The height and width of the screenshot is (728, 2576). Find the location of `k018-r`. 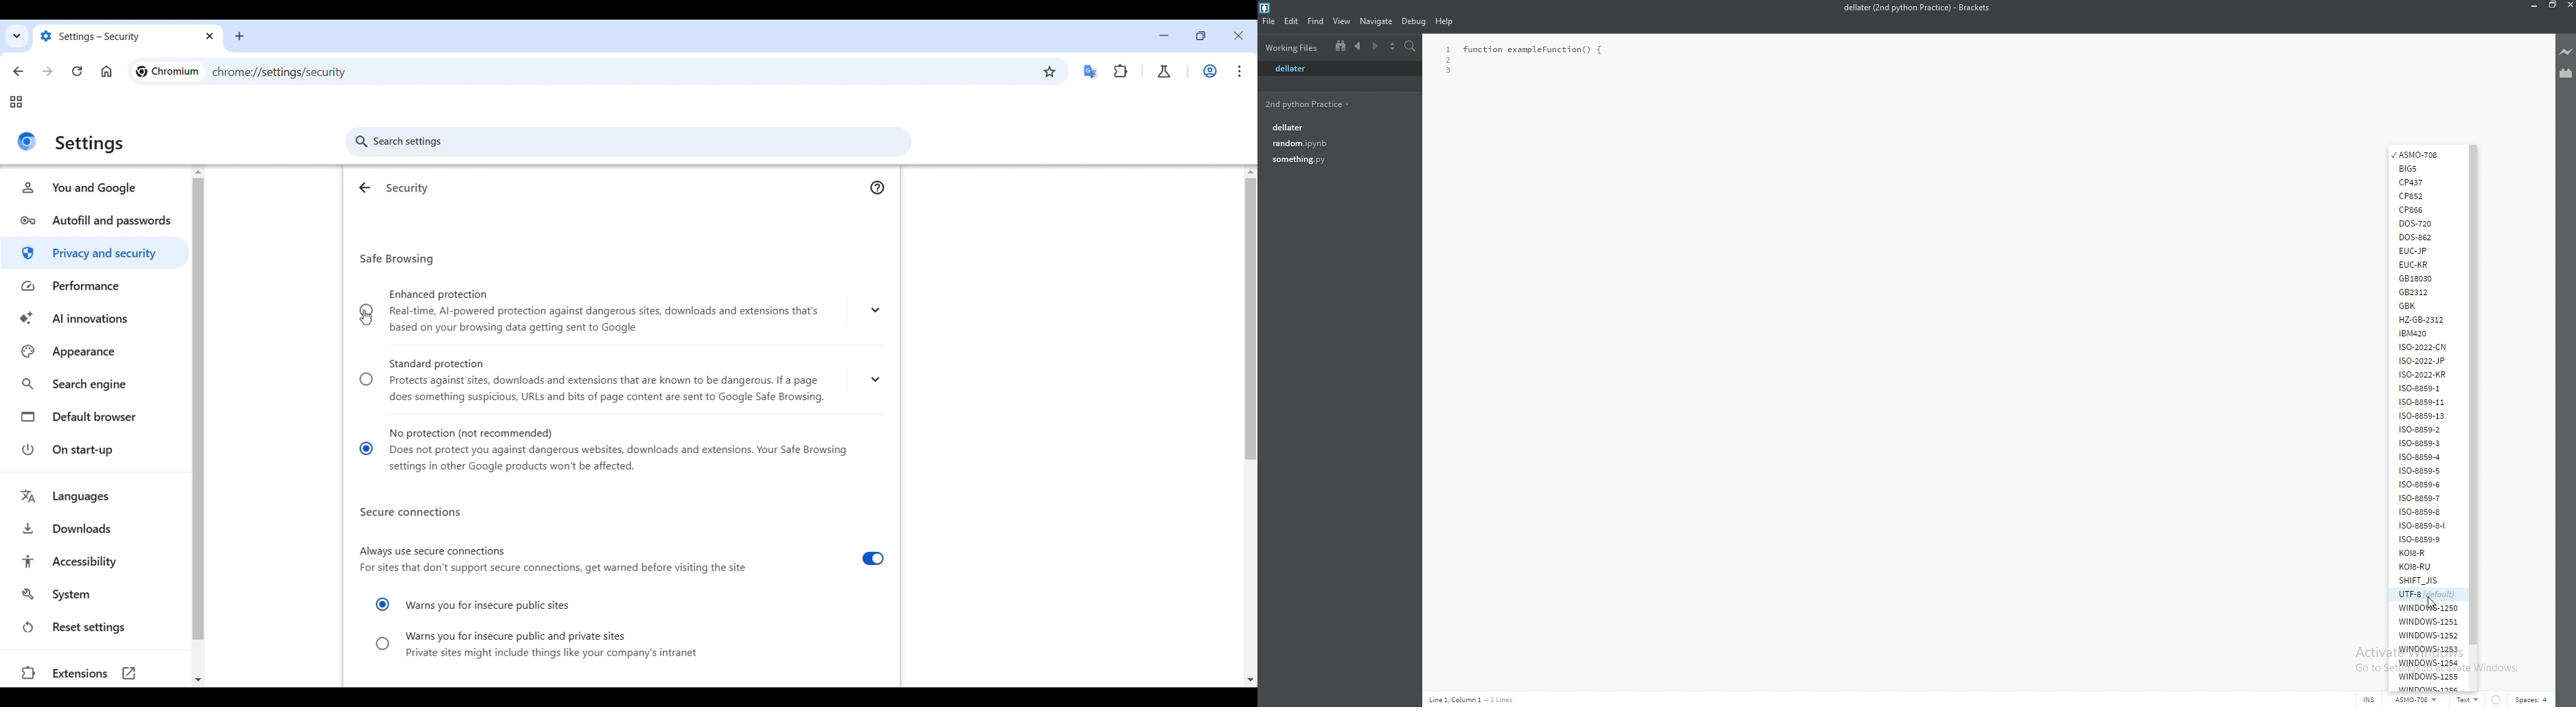

k018-r is located at coordinates (2426, 554).